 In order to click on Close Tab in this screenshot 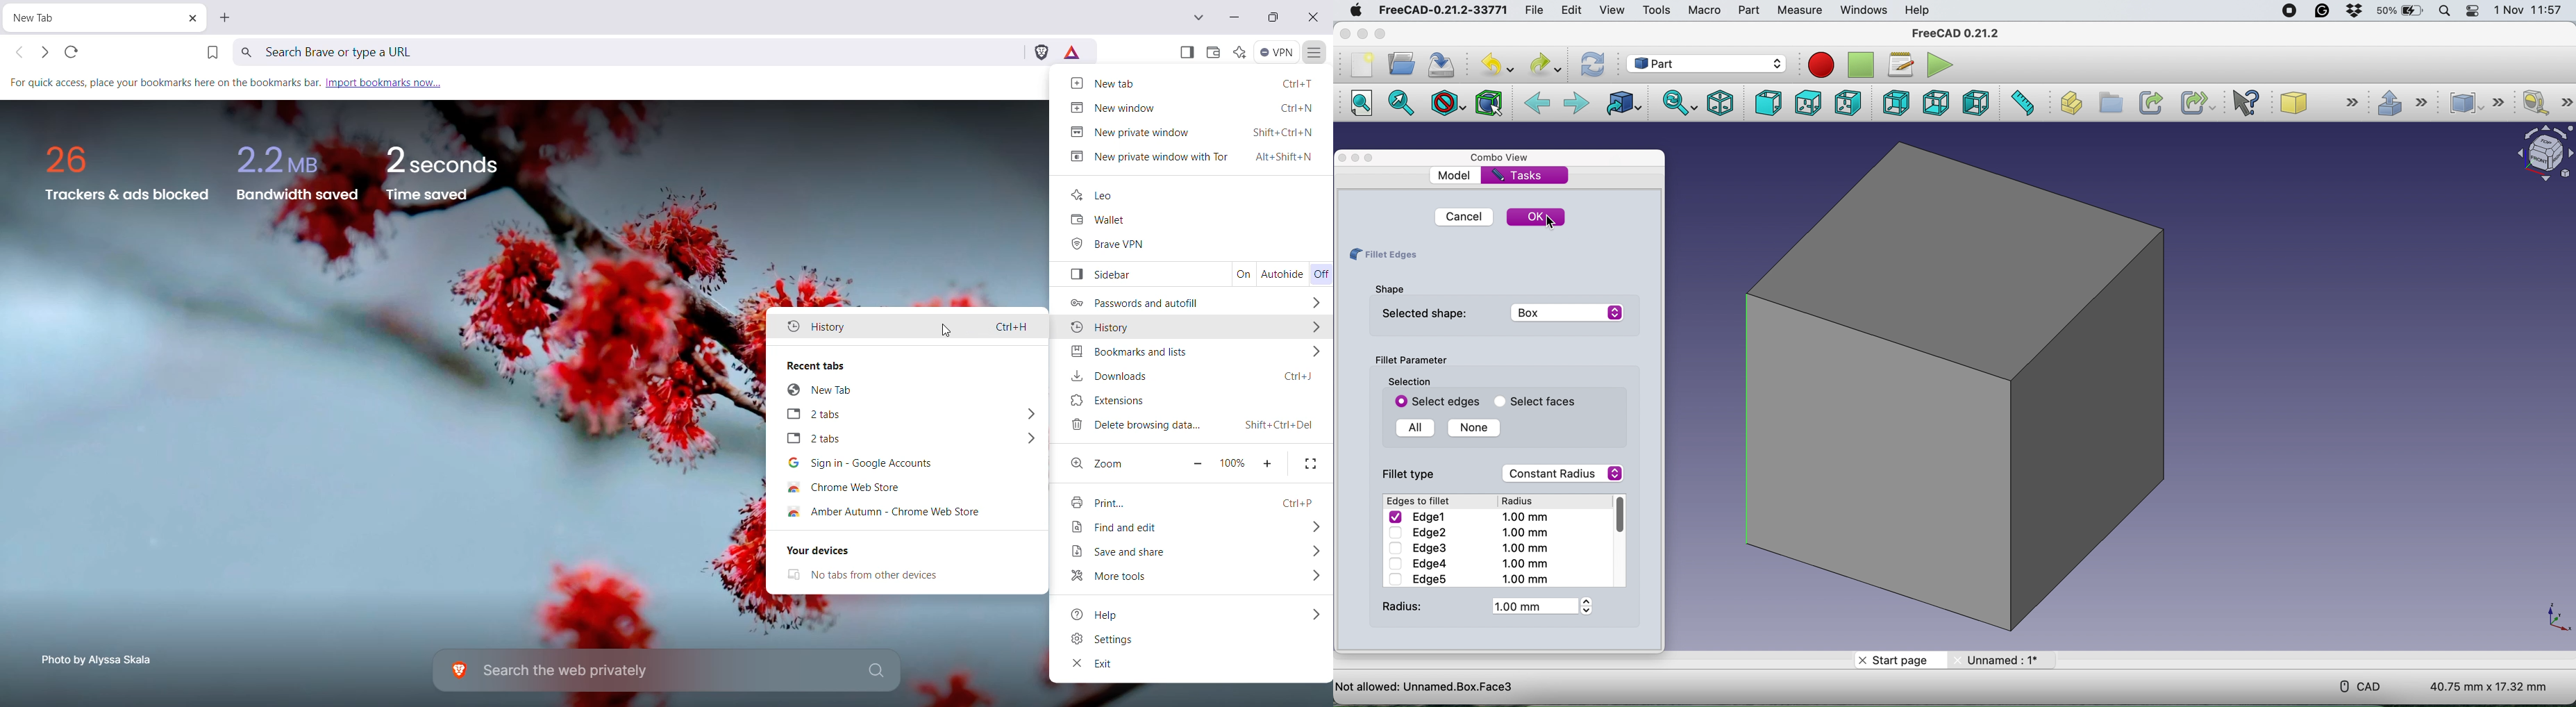, I will do `click(188, 18)`.